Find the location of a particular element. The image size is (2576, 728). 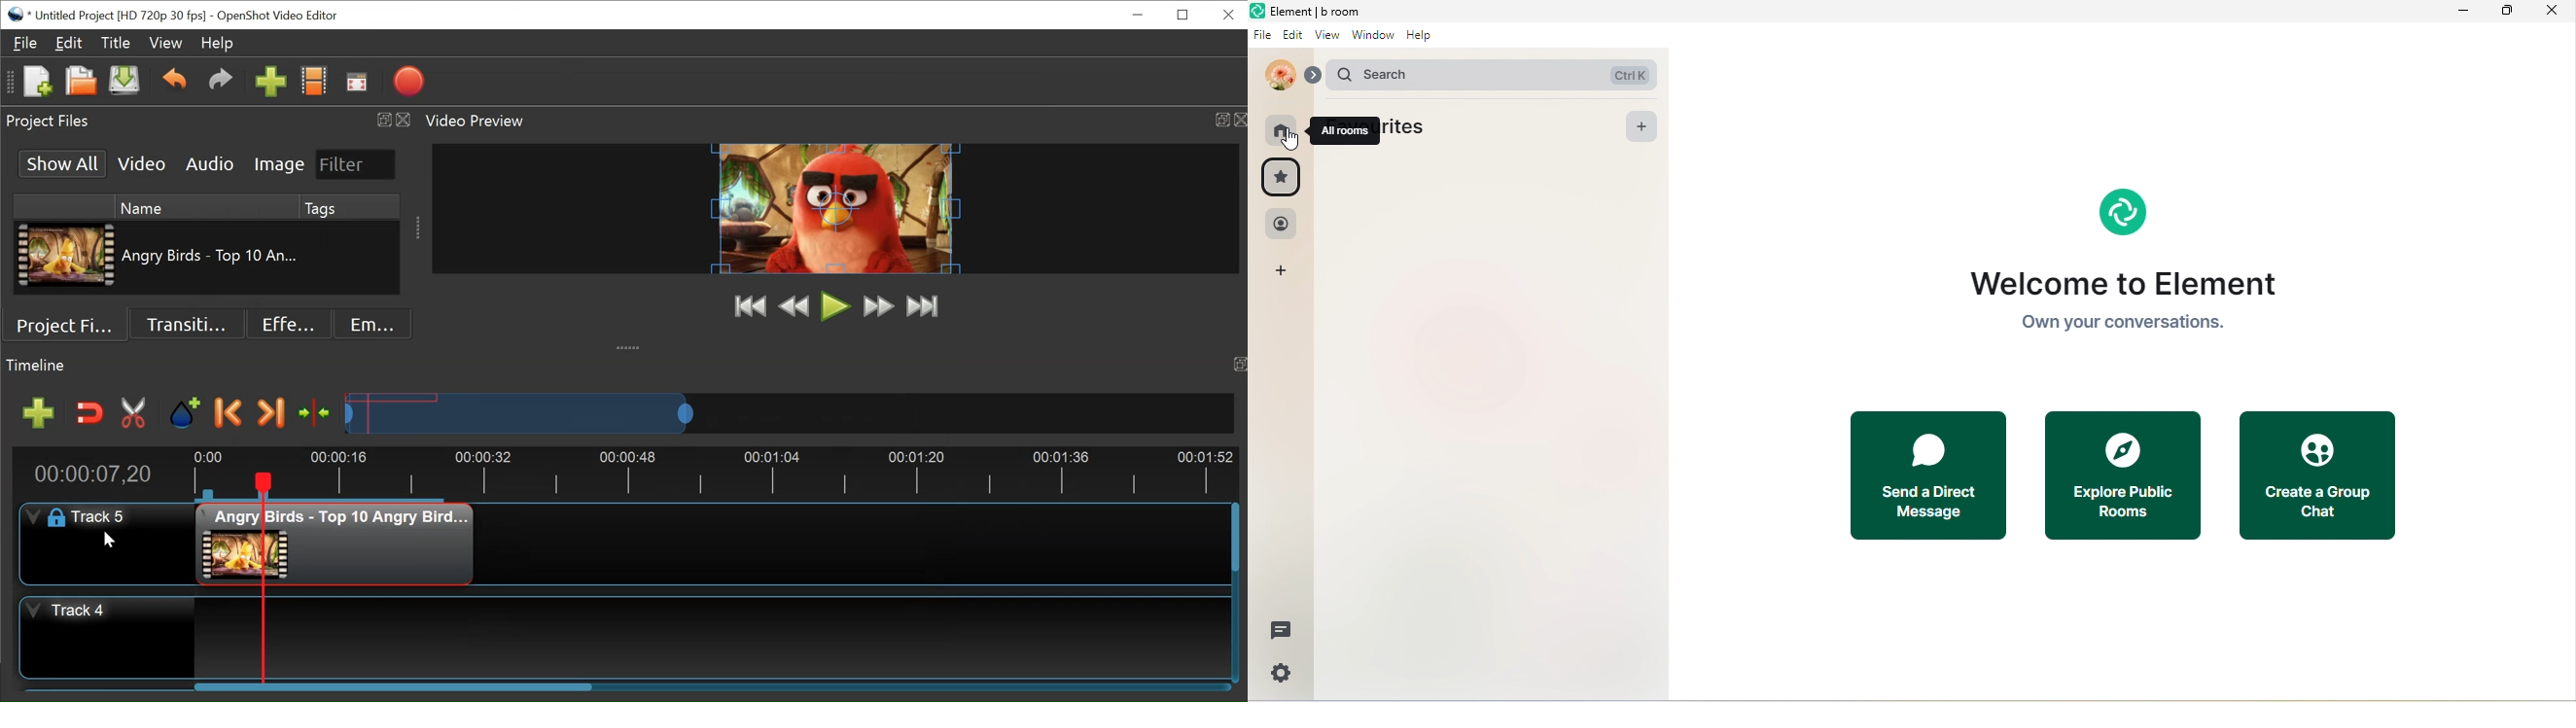

Clip Name is located at coordinates (210, 259).